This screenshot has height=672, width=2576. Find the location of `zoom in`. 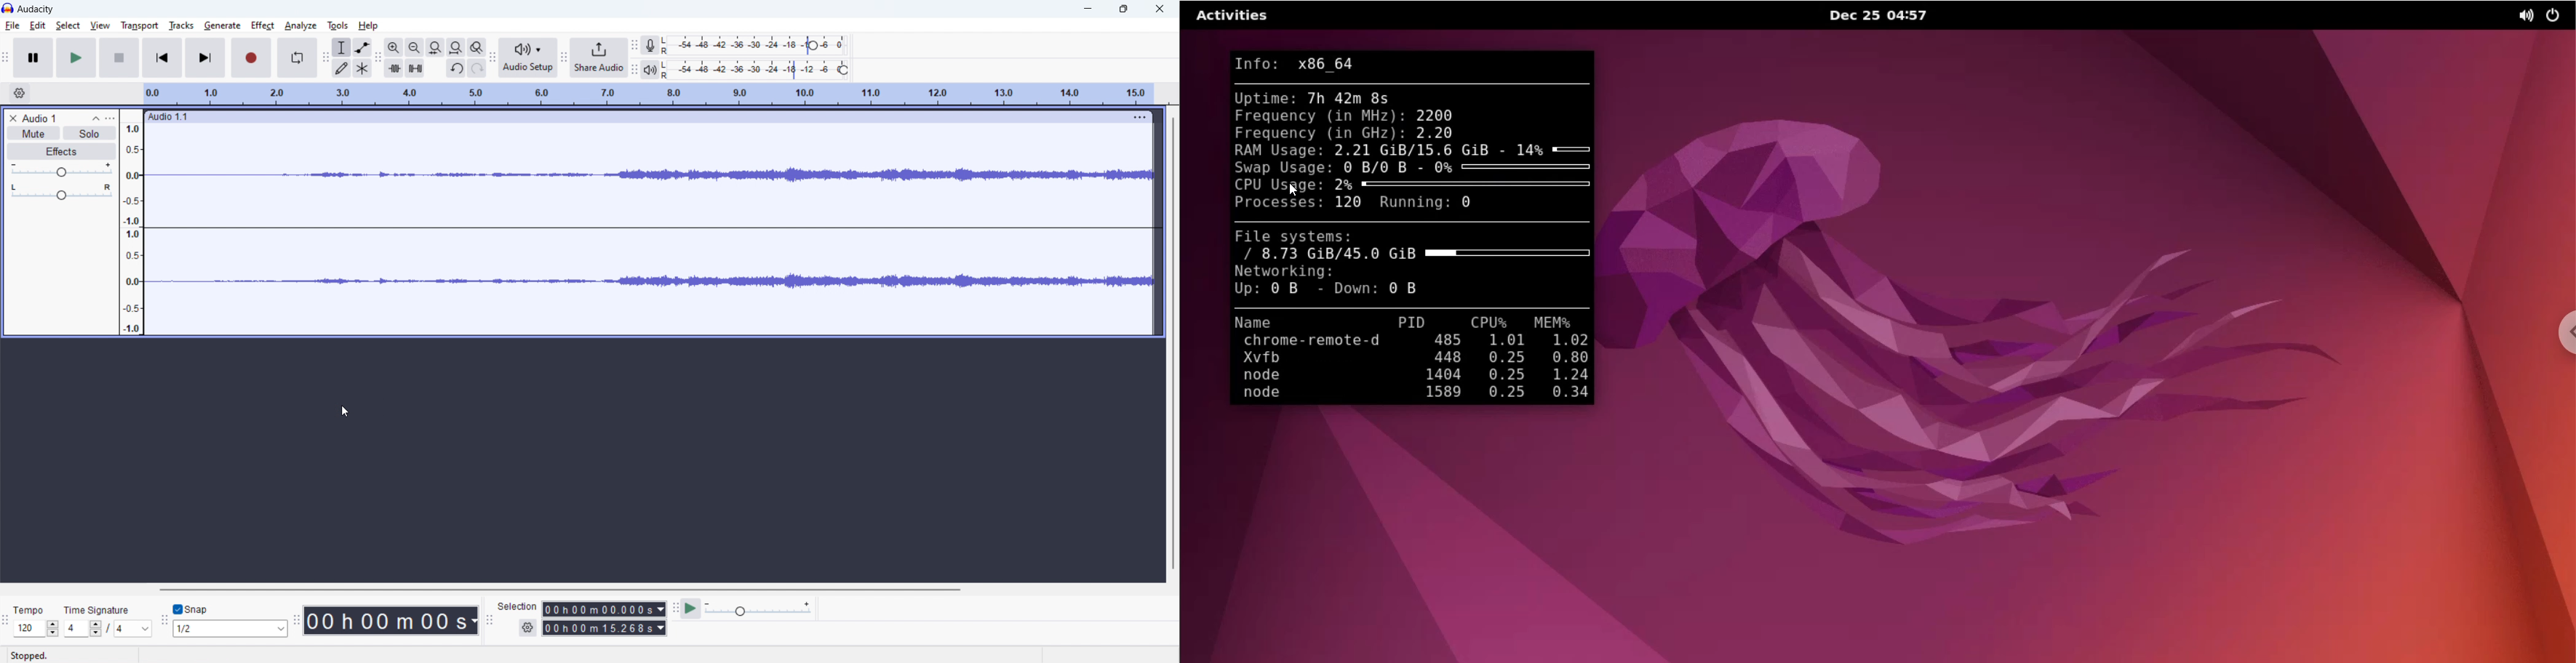

zoom in is located at coordinates (393, 47).